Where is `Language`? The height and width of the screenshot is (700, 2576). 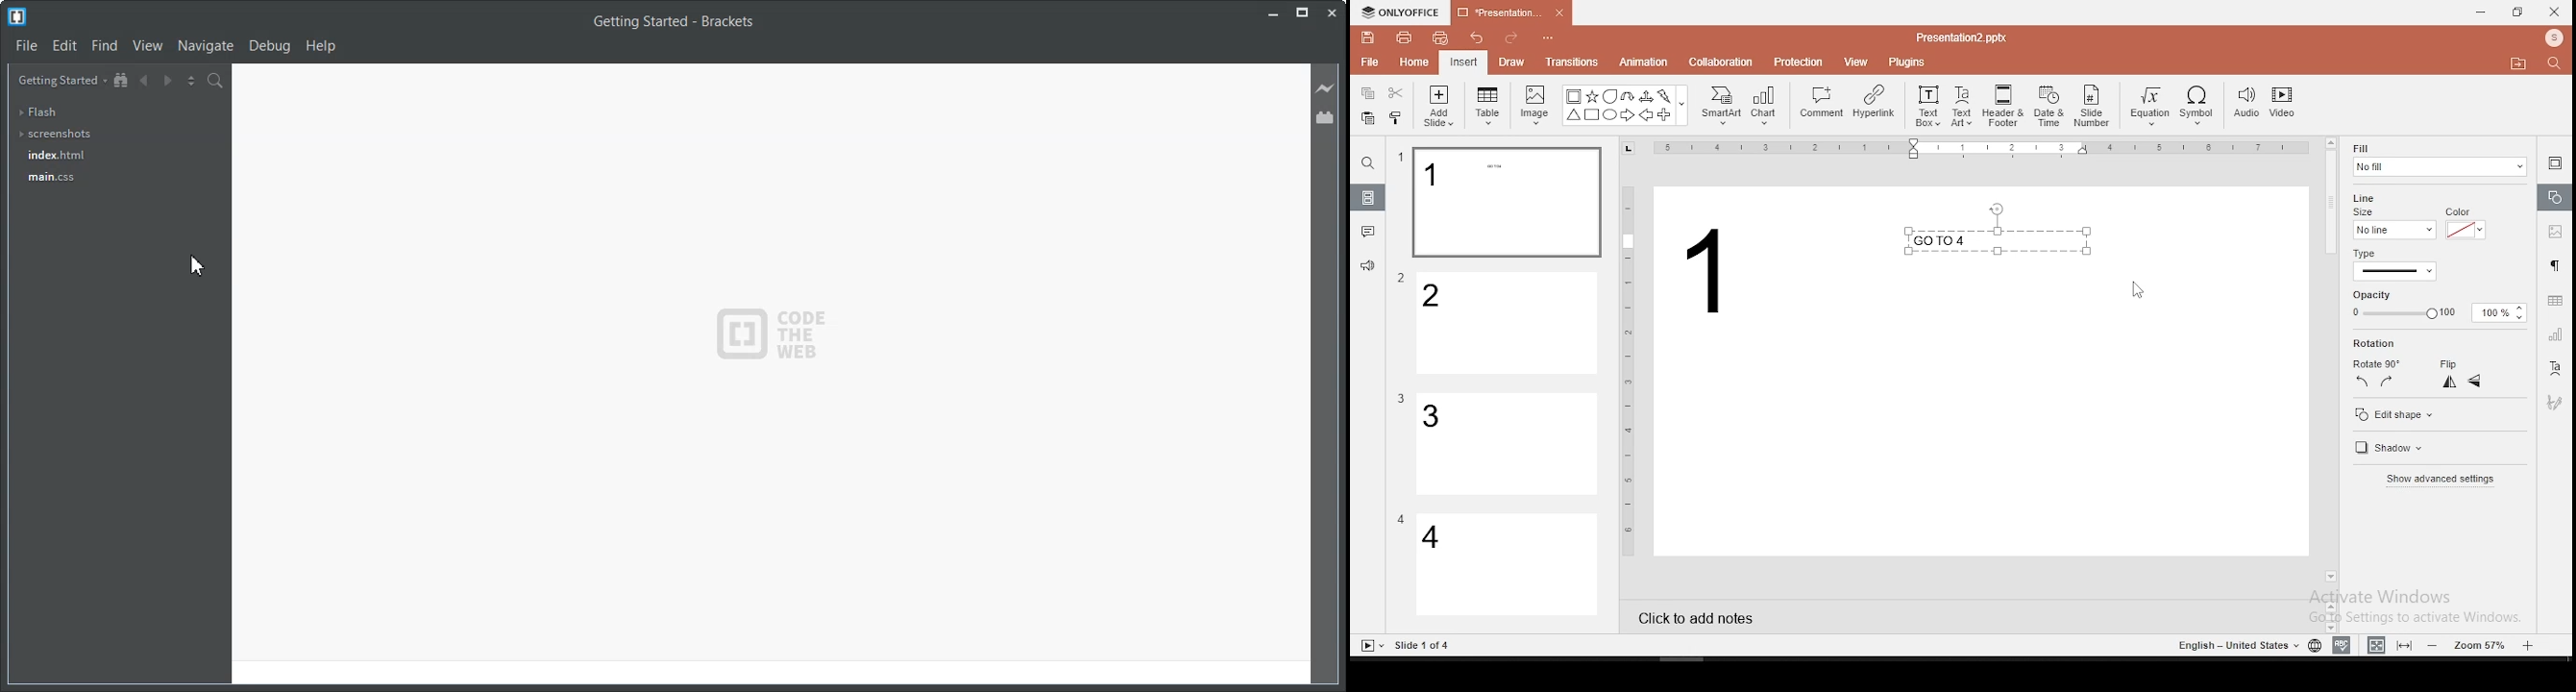 Language is located at coordinates (2235, 646).